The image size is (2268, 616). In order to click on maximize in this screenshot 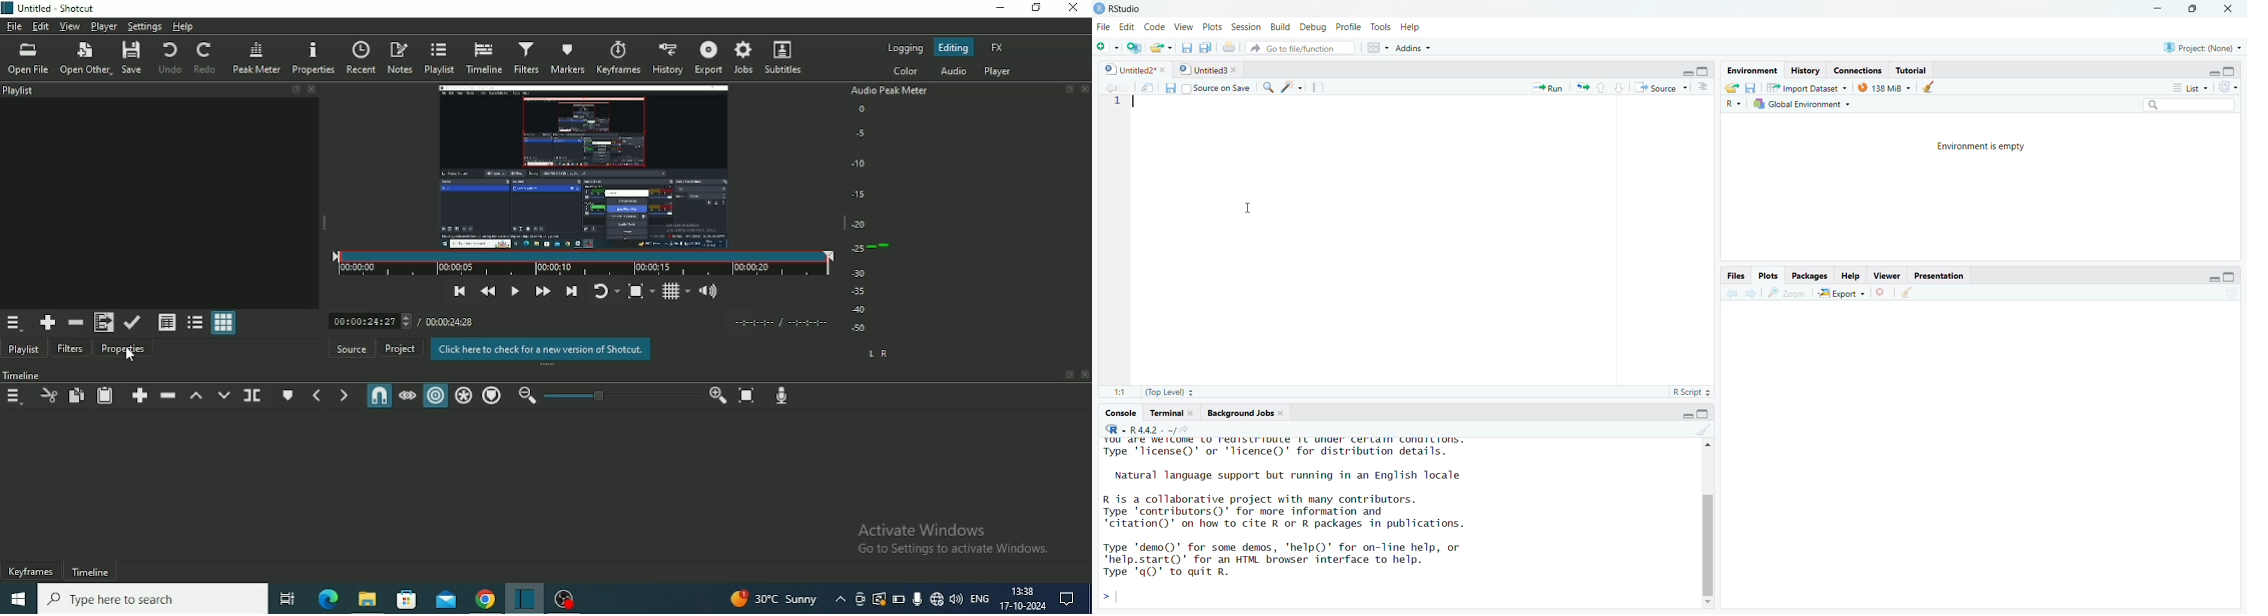, I will do `click(2196, 12)`.